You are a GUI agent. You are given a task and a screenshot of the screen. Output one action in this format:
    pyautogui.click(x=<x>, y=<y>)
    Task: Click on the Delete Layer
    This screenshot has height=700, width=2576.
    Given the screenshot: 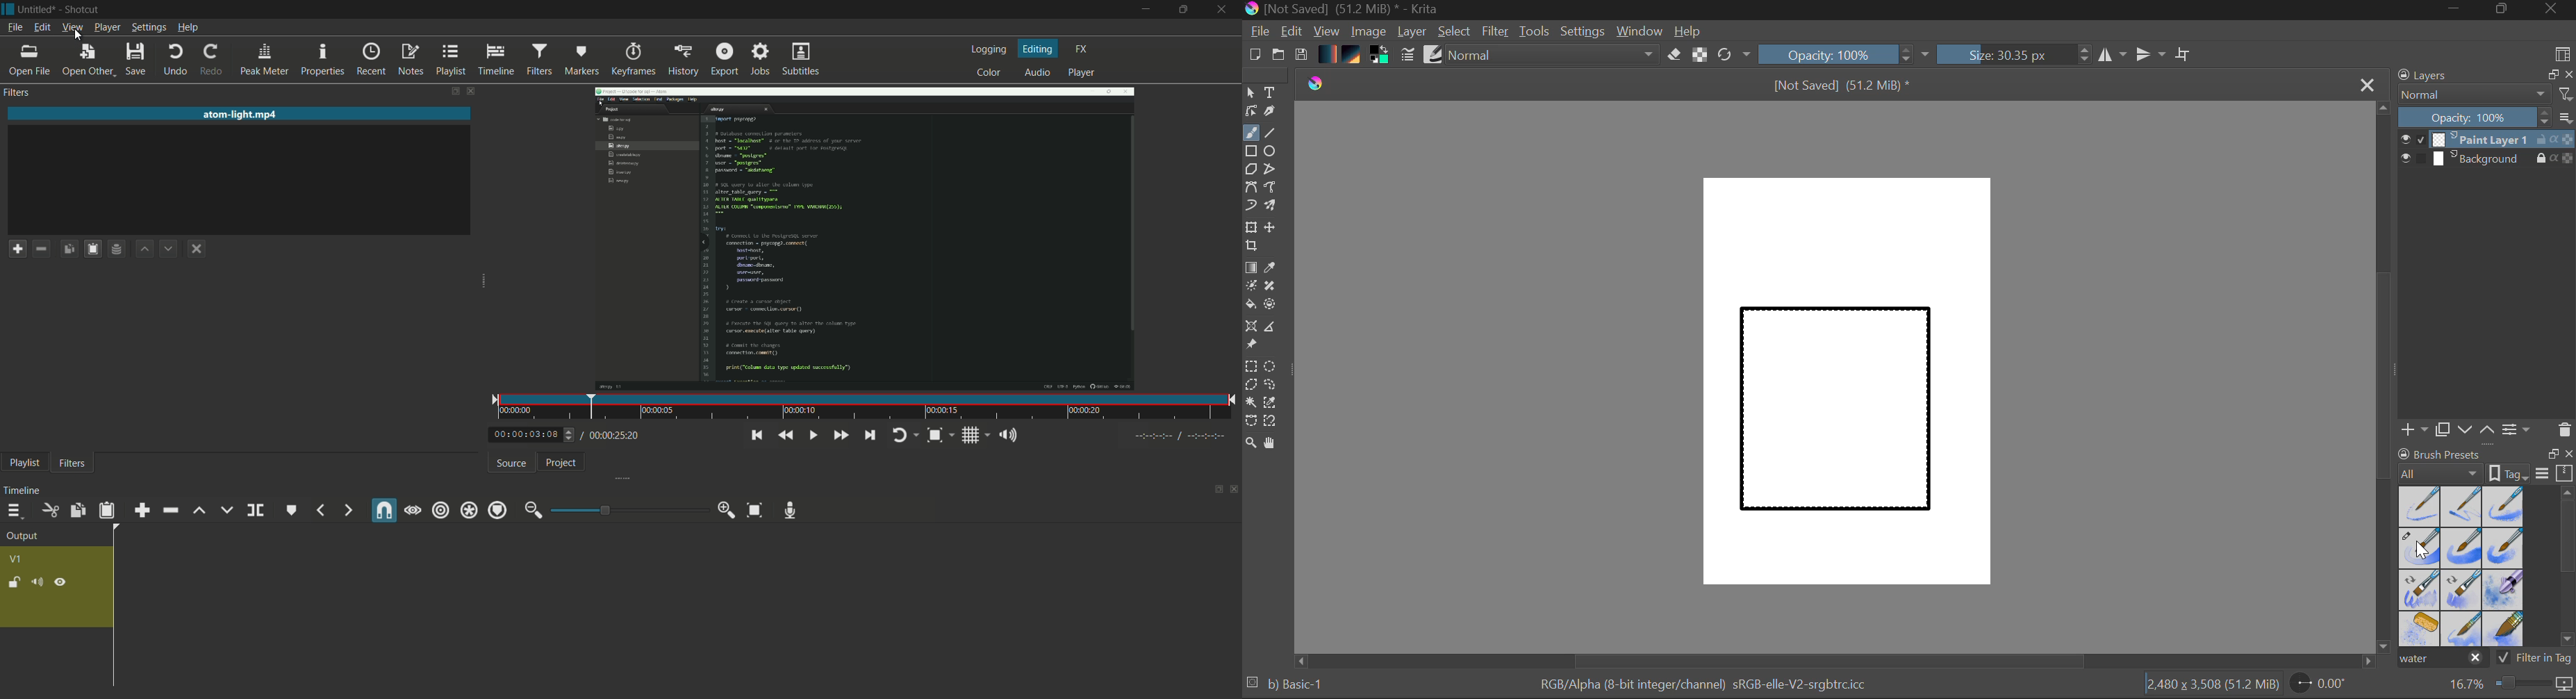 What is the action you would take?
    pyautogui.click(x=2565, y=430)
    